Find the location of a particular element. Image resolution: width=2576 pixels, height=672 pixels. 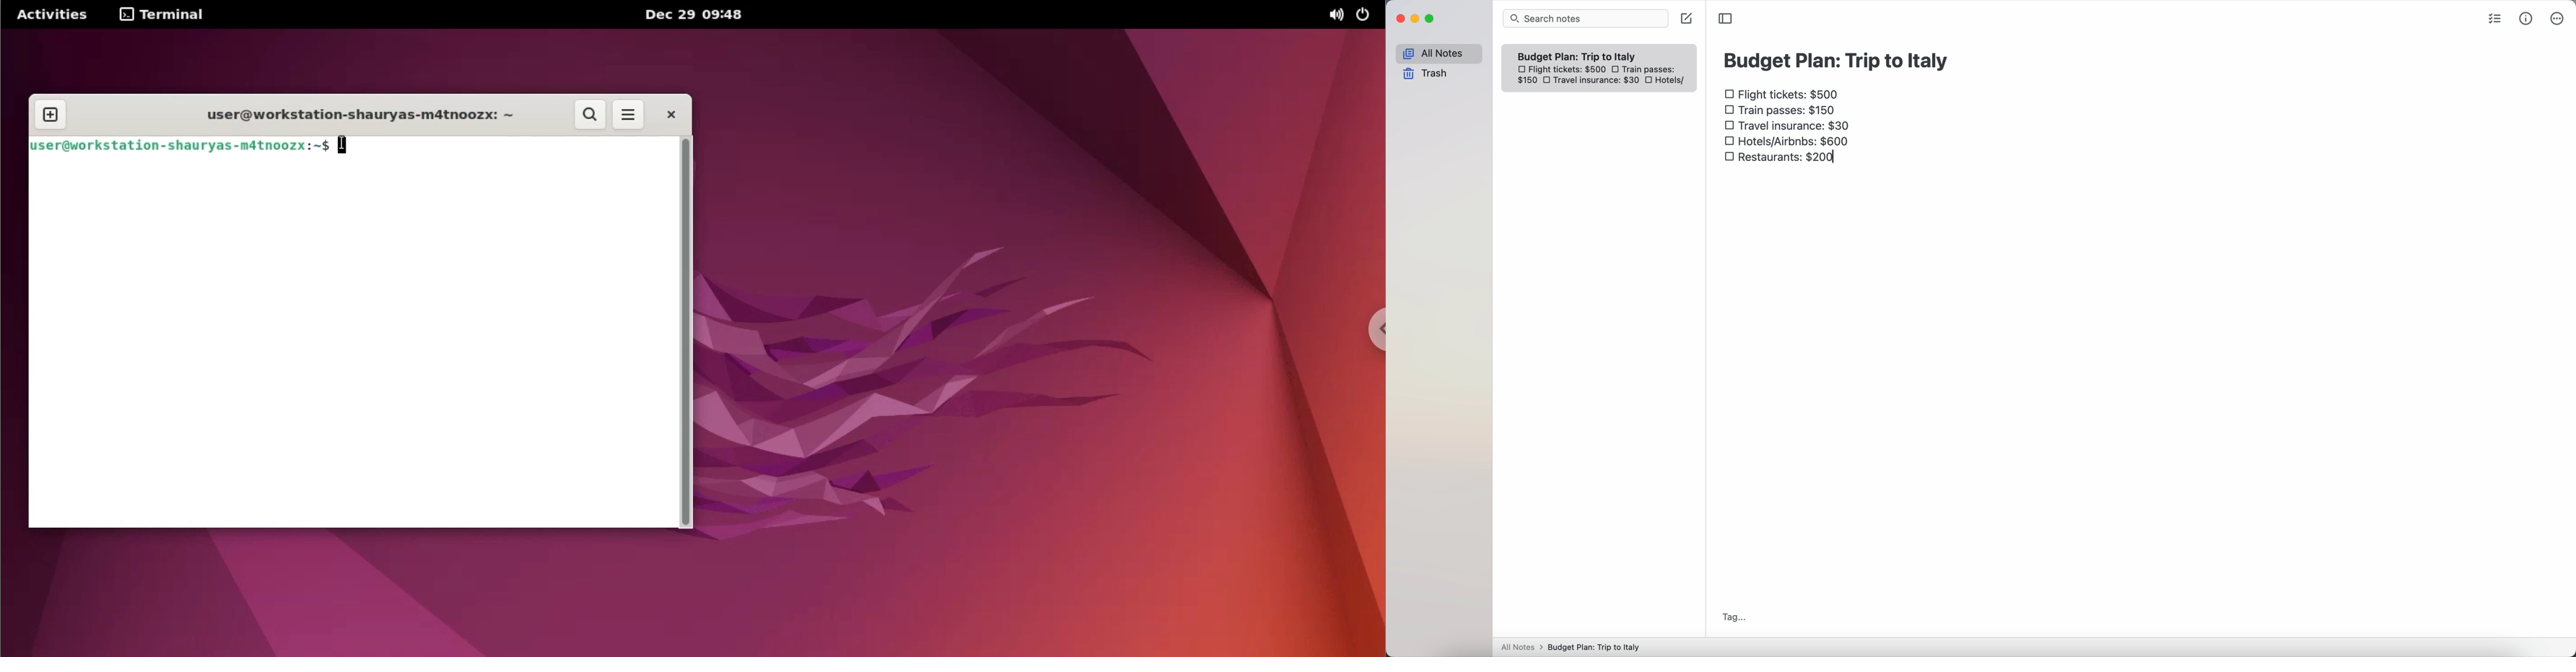

checkbox is located at coordinates (1547, 82).